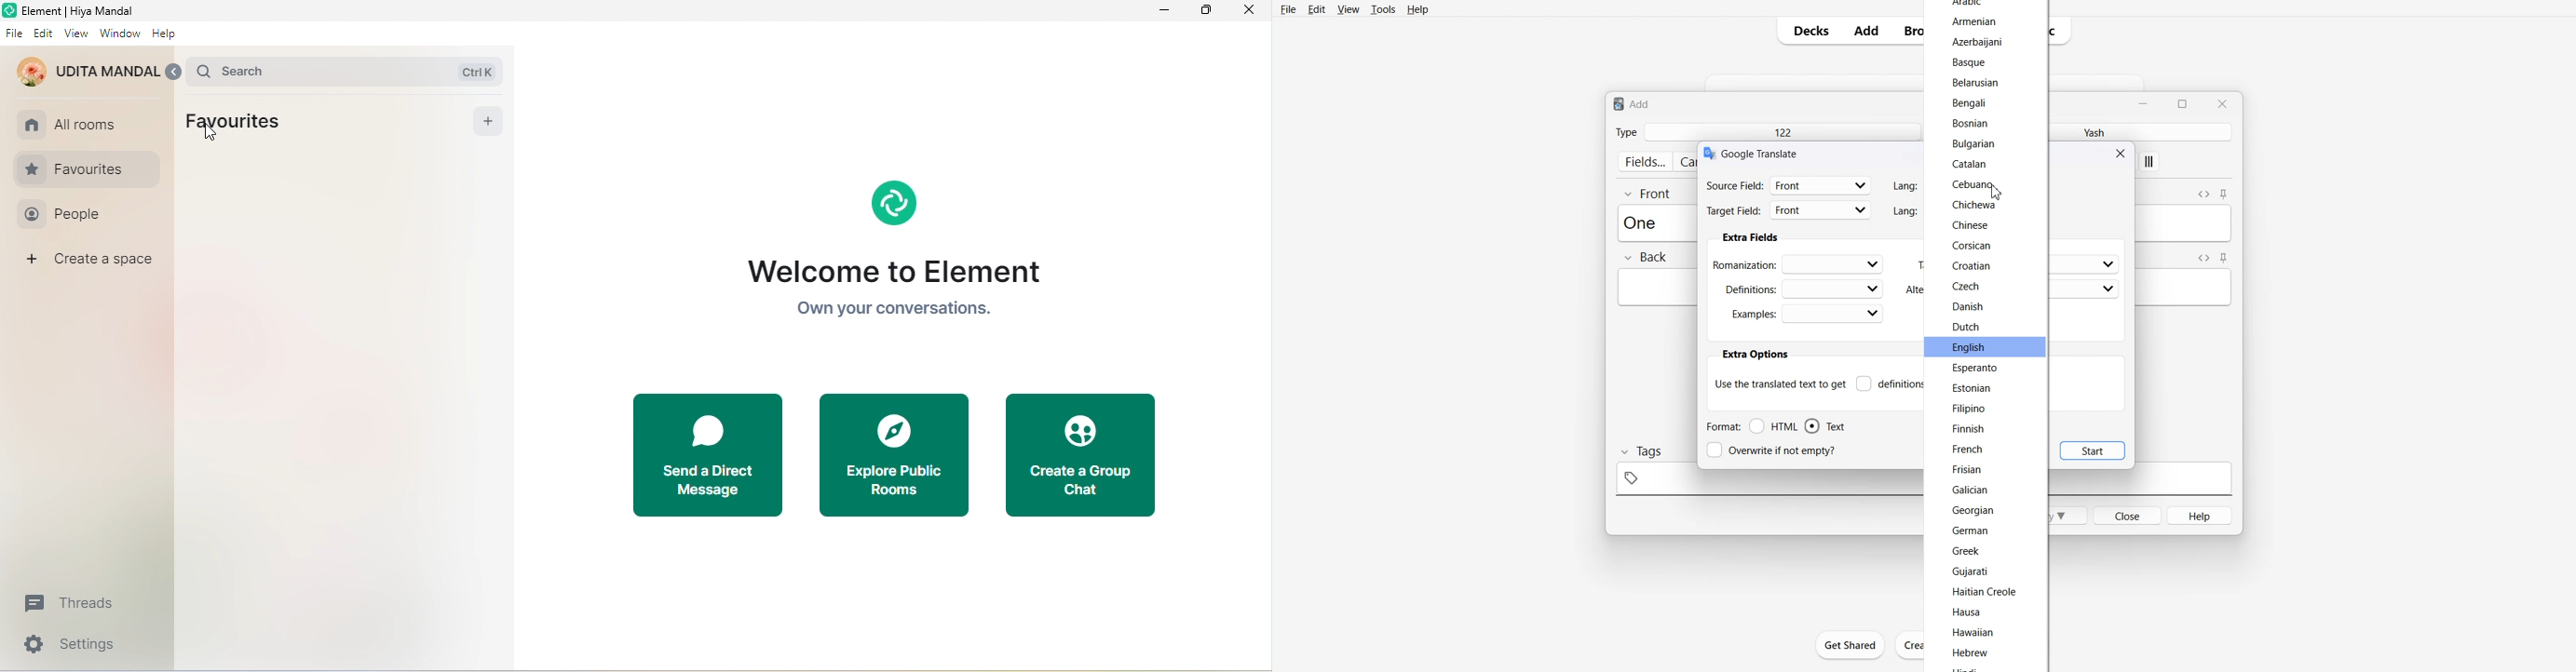 Image resolution: width=2576 pixels, height=672 pixels. What do you see at coordinates (1972, 573) in the screenshot?
I see `Gujarati` at bounding box center [1972, 573].